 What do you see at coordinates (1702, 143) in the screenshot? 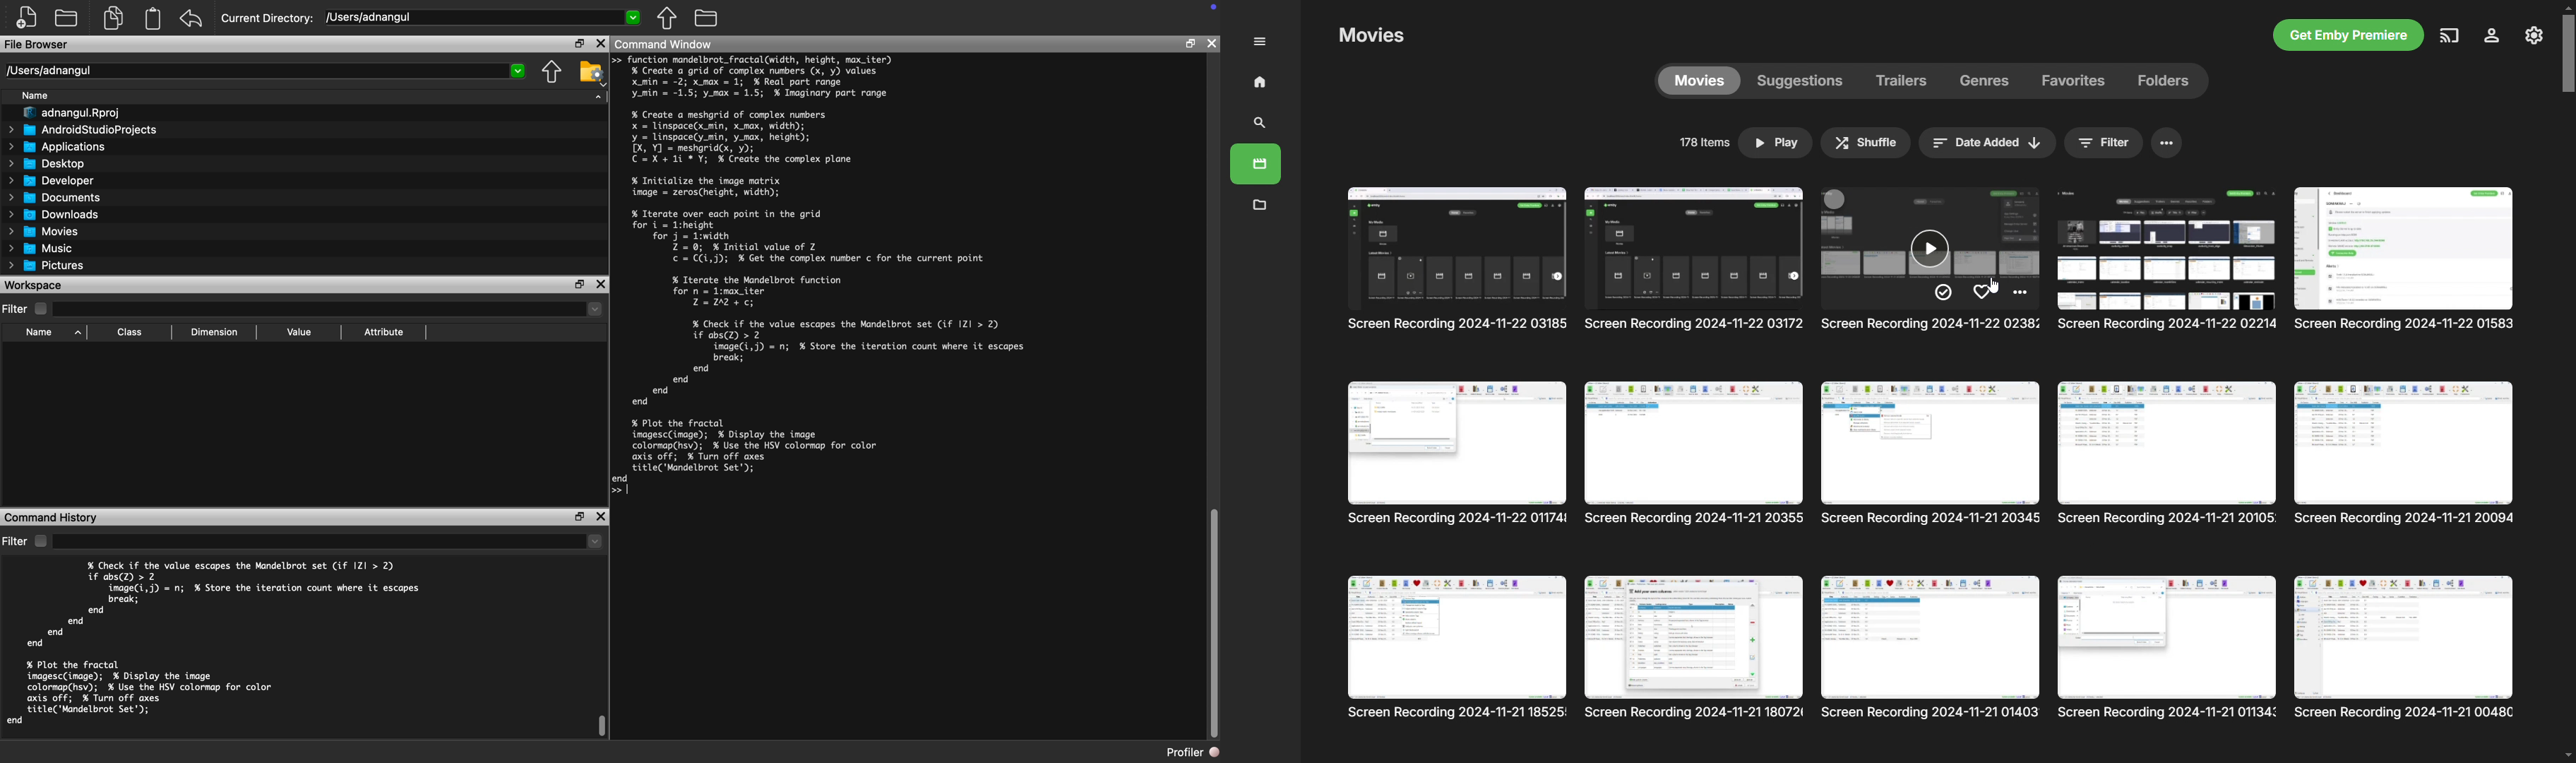
I see `no of items` at bounding box center [1702, 143].